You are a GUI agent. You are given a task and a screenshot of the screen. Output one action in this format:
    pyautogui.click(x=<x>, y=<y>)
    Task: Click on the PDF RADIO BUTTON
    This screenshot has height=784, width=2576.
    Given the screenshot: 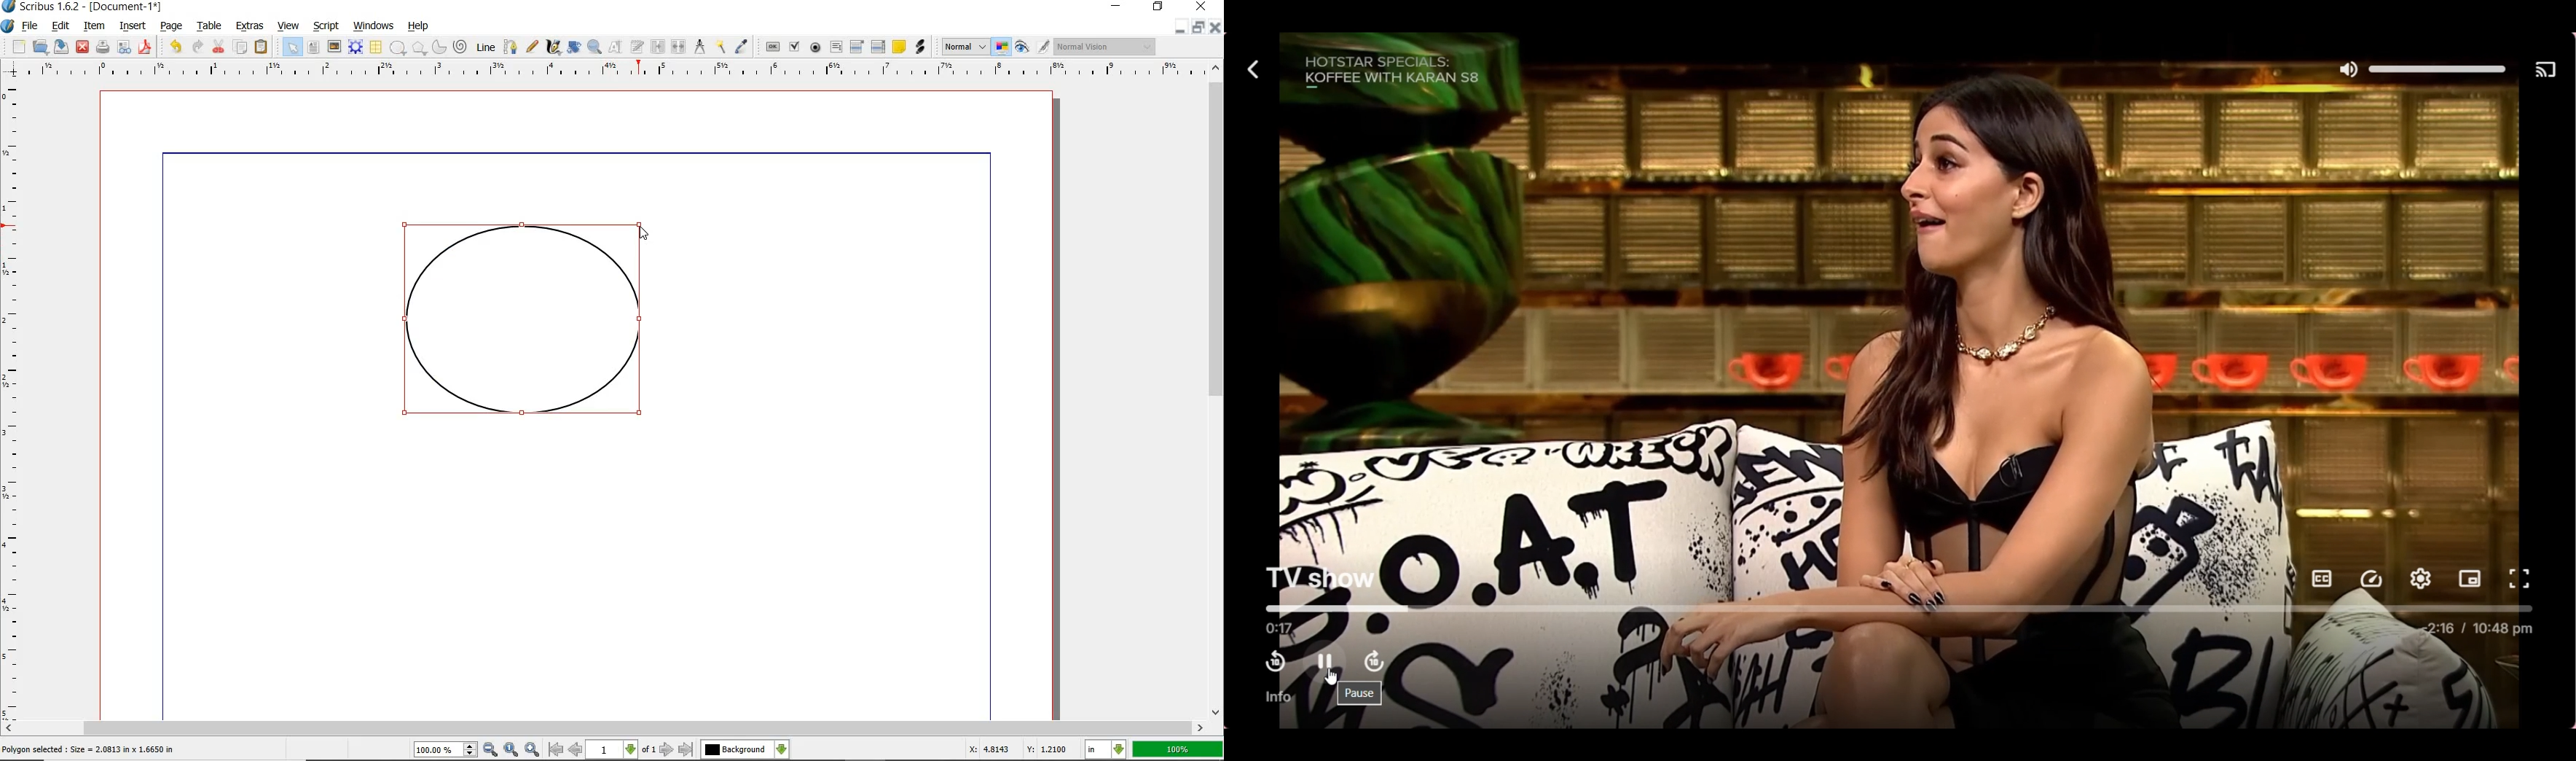 What is the action you would take?
    pyautogui.click(x=816, y=47)
    